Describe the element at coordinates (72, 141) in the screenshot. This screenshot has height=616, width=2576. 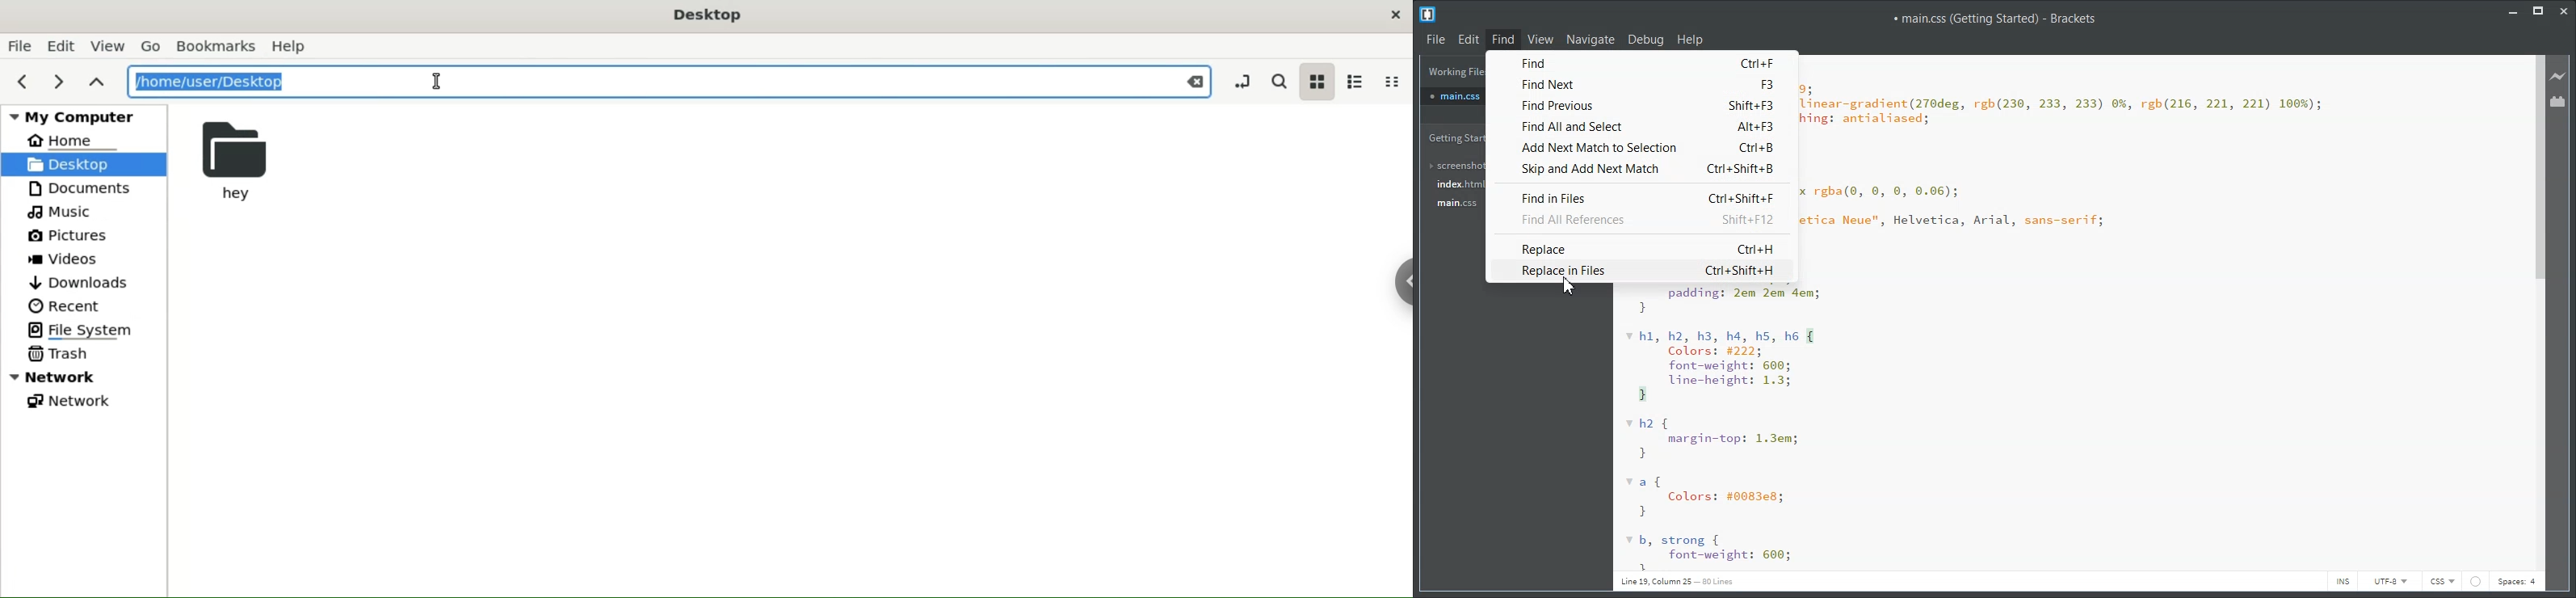
I see `home` at that location.